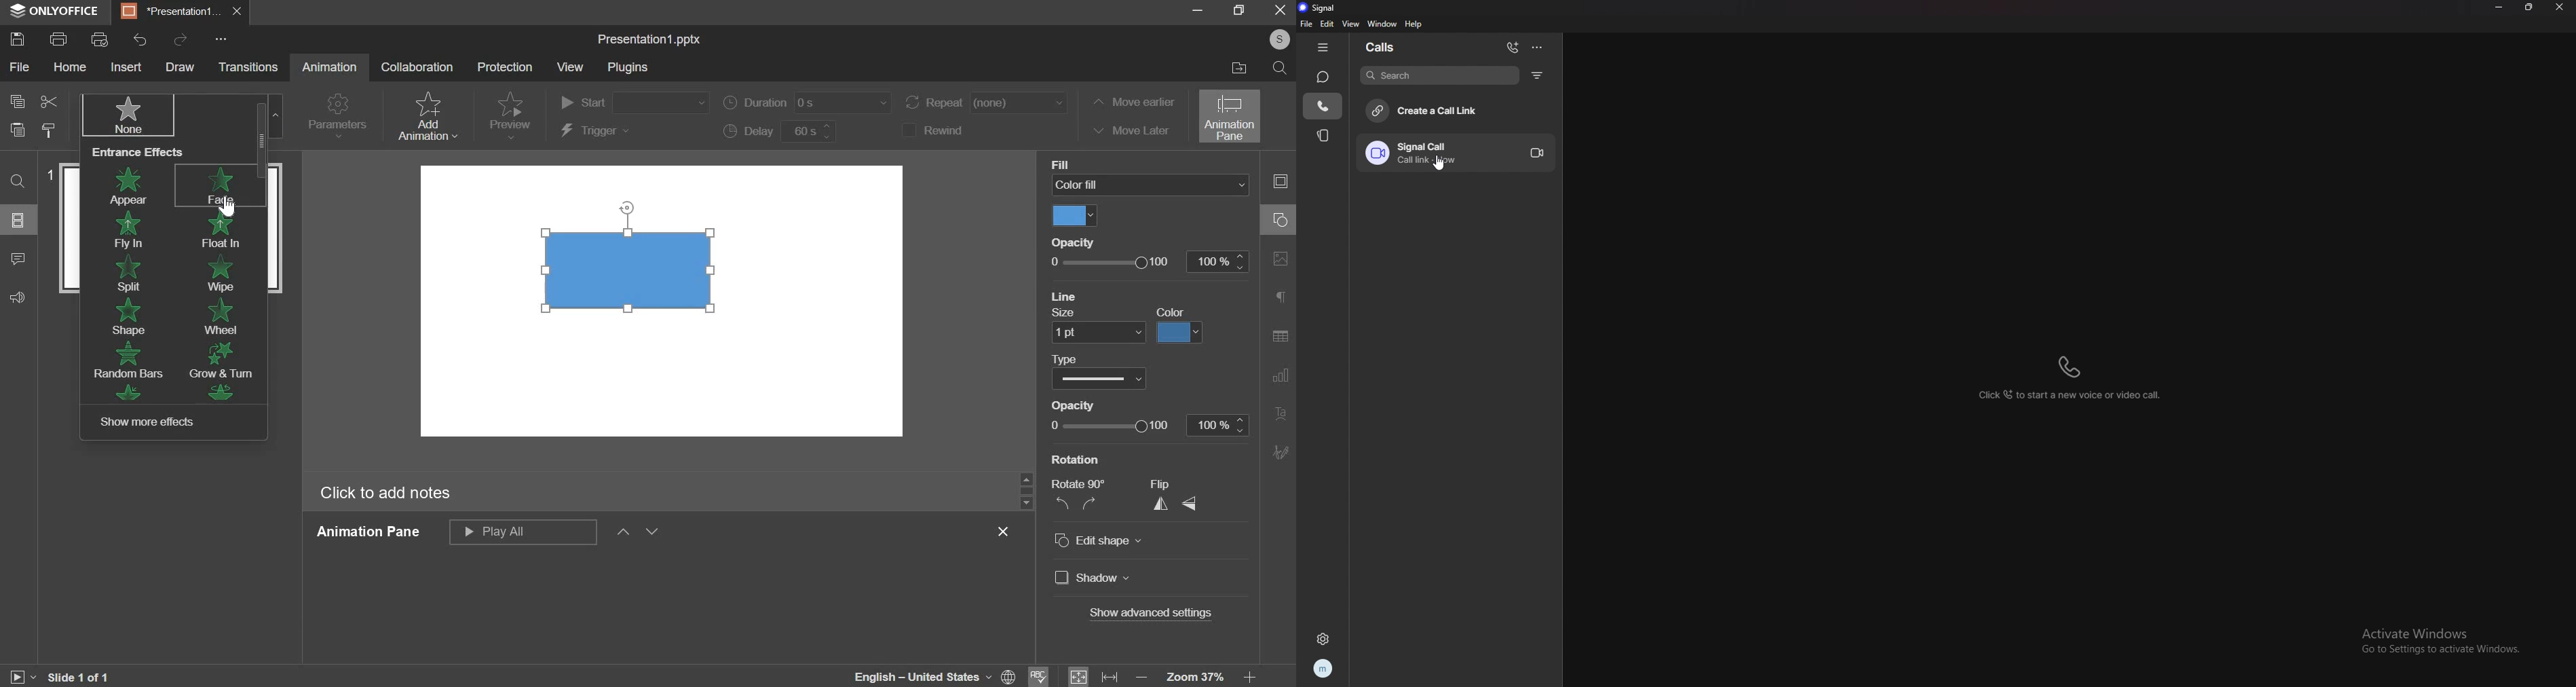 This screenshot has height=700, width=2576. I want to click on cursor, so click(1439, 165).